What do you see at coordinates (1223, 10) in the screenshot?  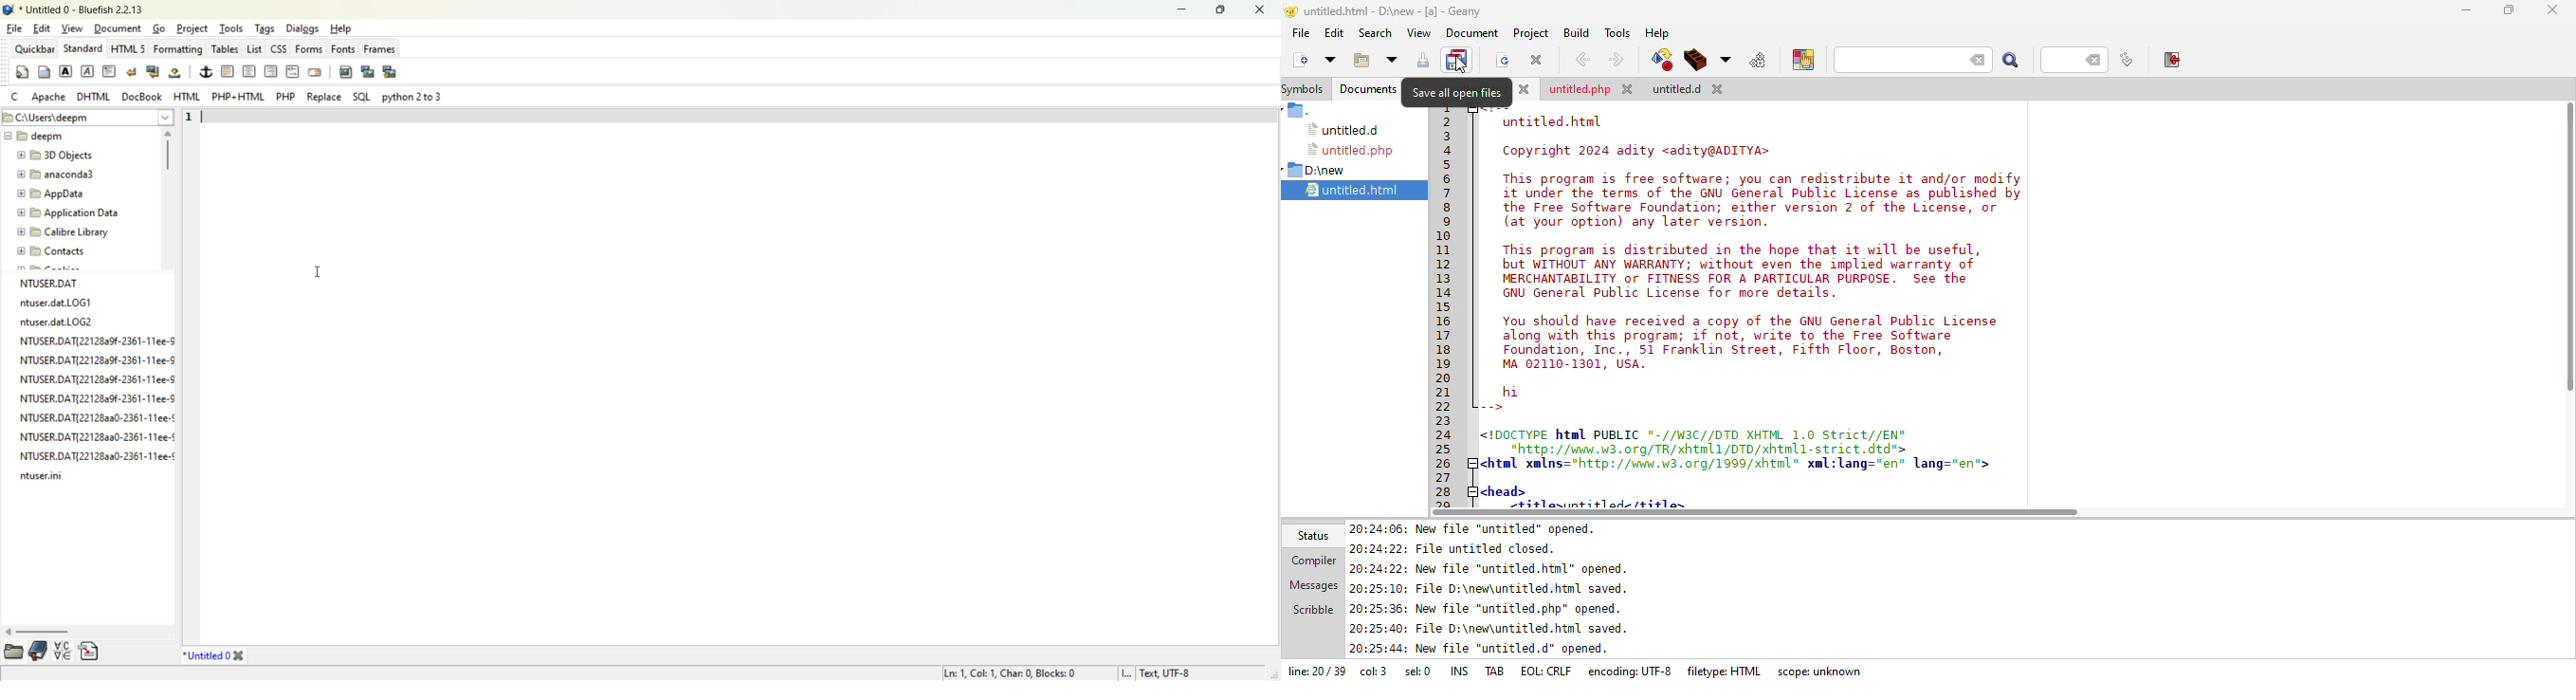 I see `maximize` at bounding box center [1223, 10].